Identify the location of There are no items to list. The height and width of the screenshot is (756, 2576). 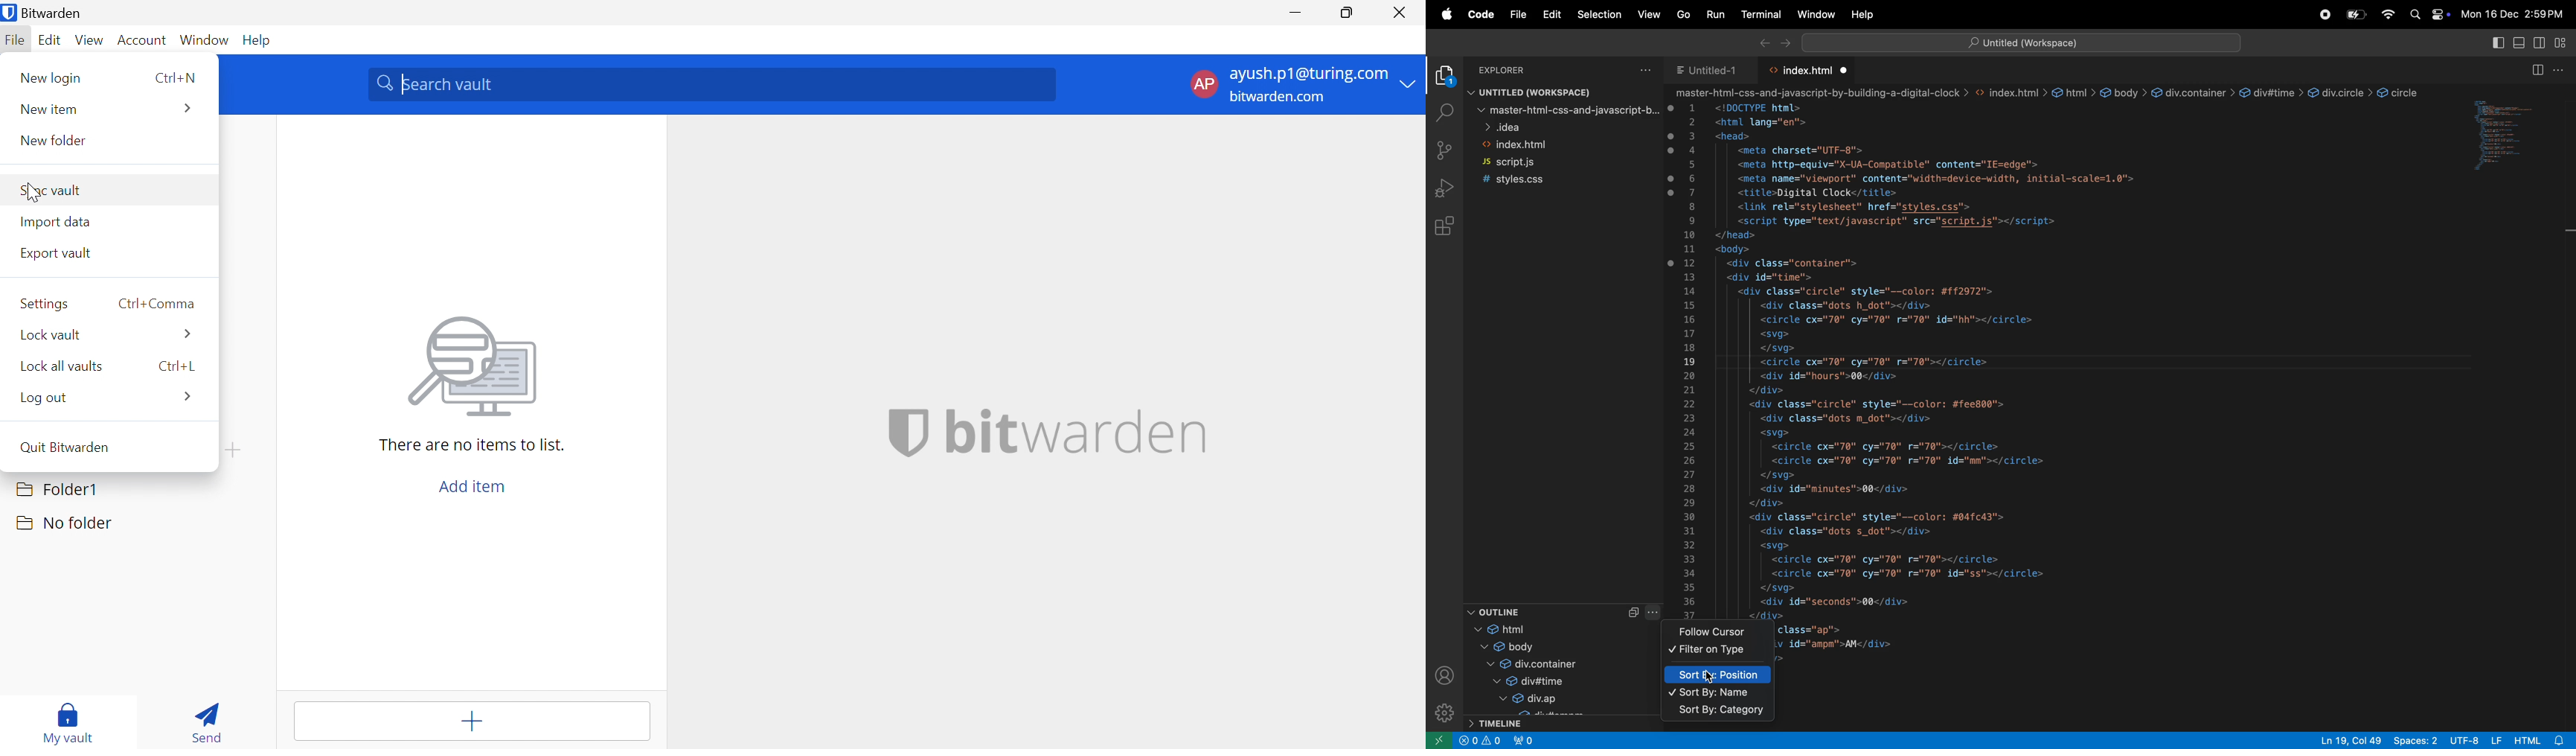
(474, 445).